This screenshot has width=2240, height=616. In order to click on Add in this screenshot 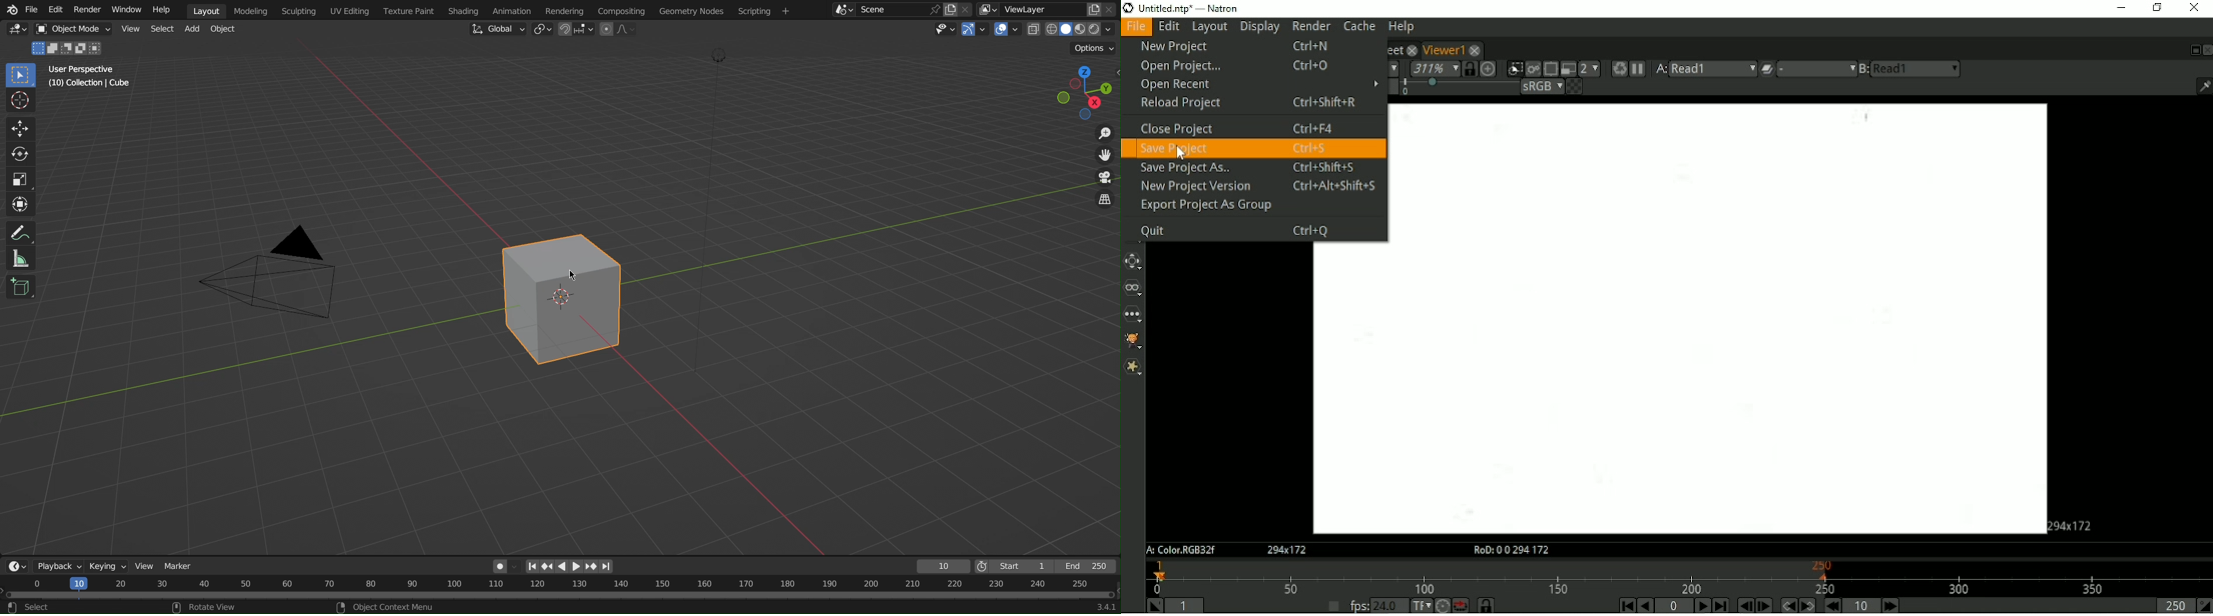, I will do `click(192, 30)`.